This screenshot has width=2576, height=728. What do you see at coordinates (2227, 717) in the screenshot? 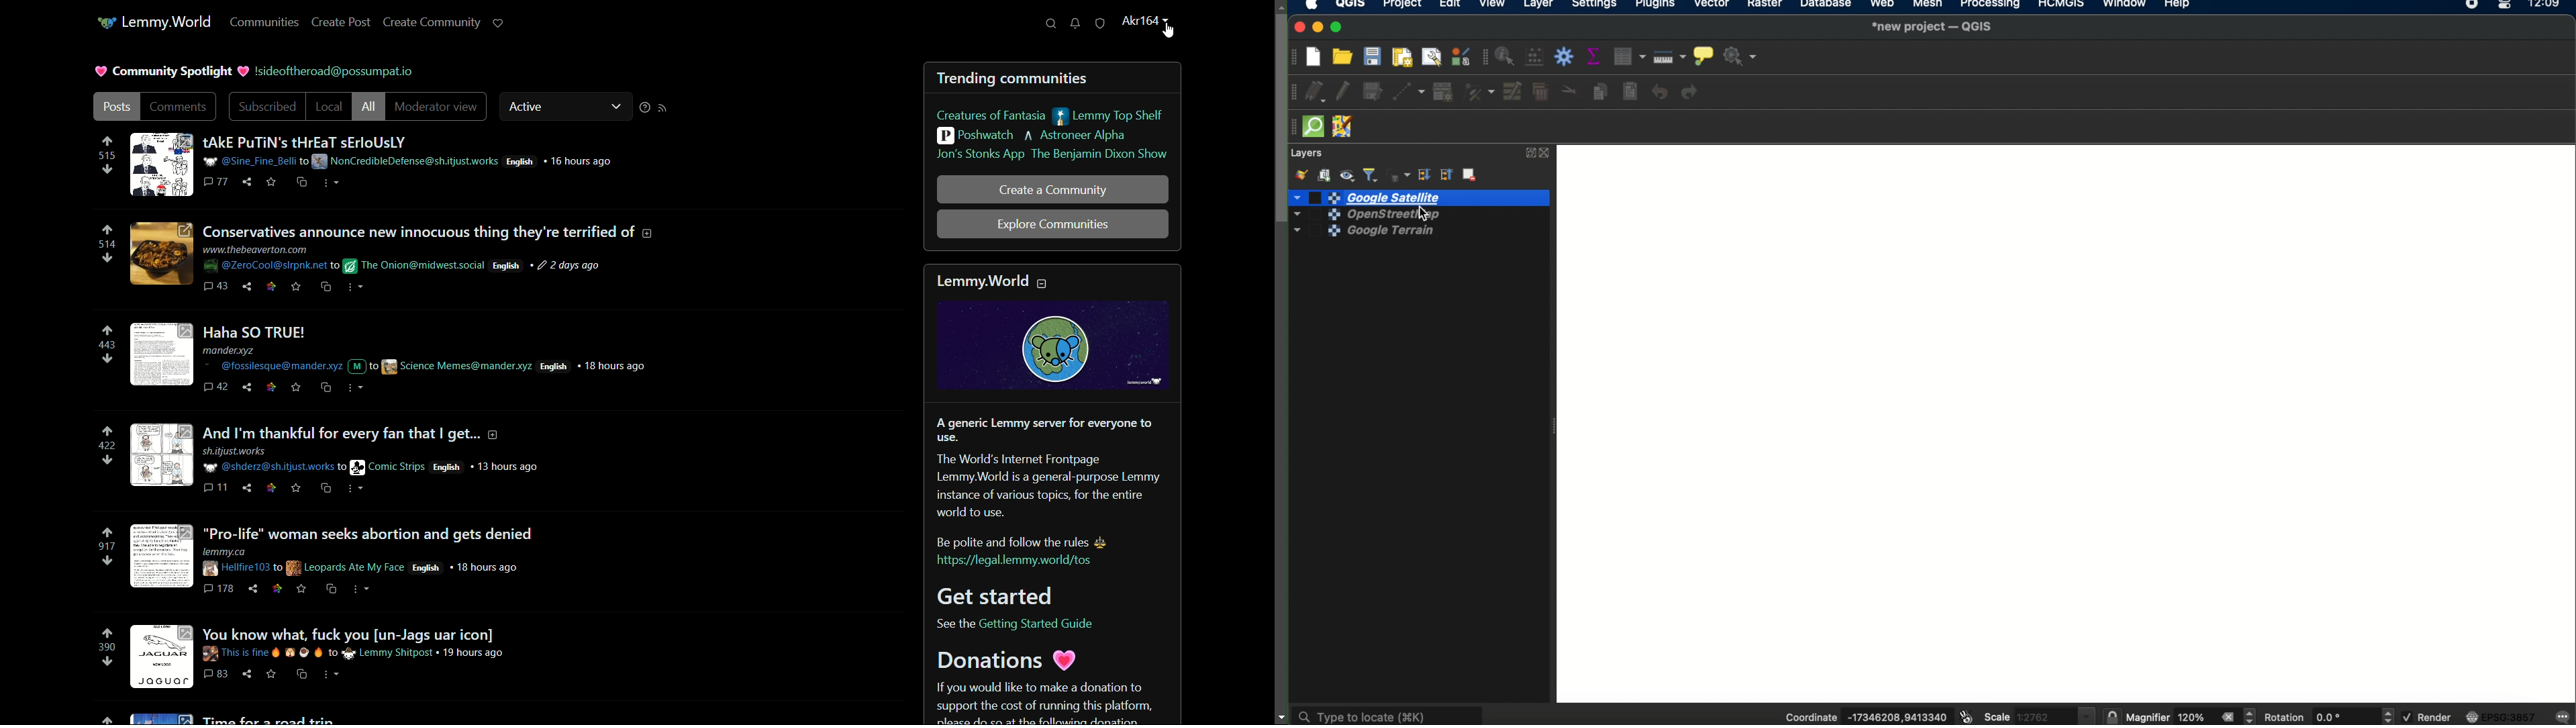
I see `close` at bounding box center [2227, 717].